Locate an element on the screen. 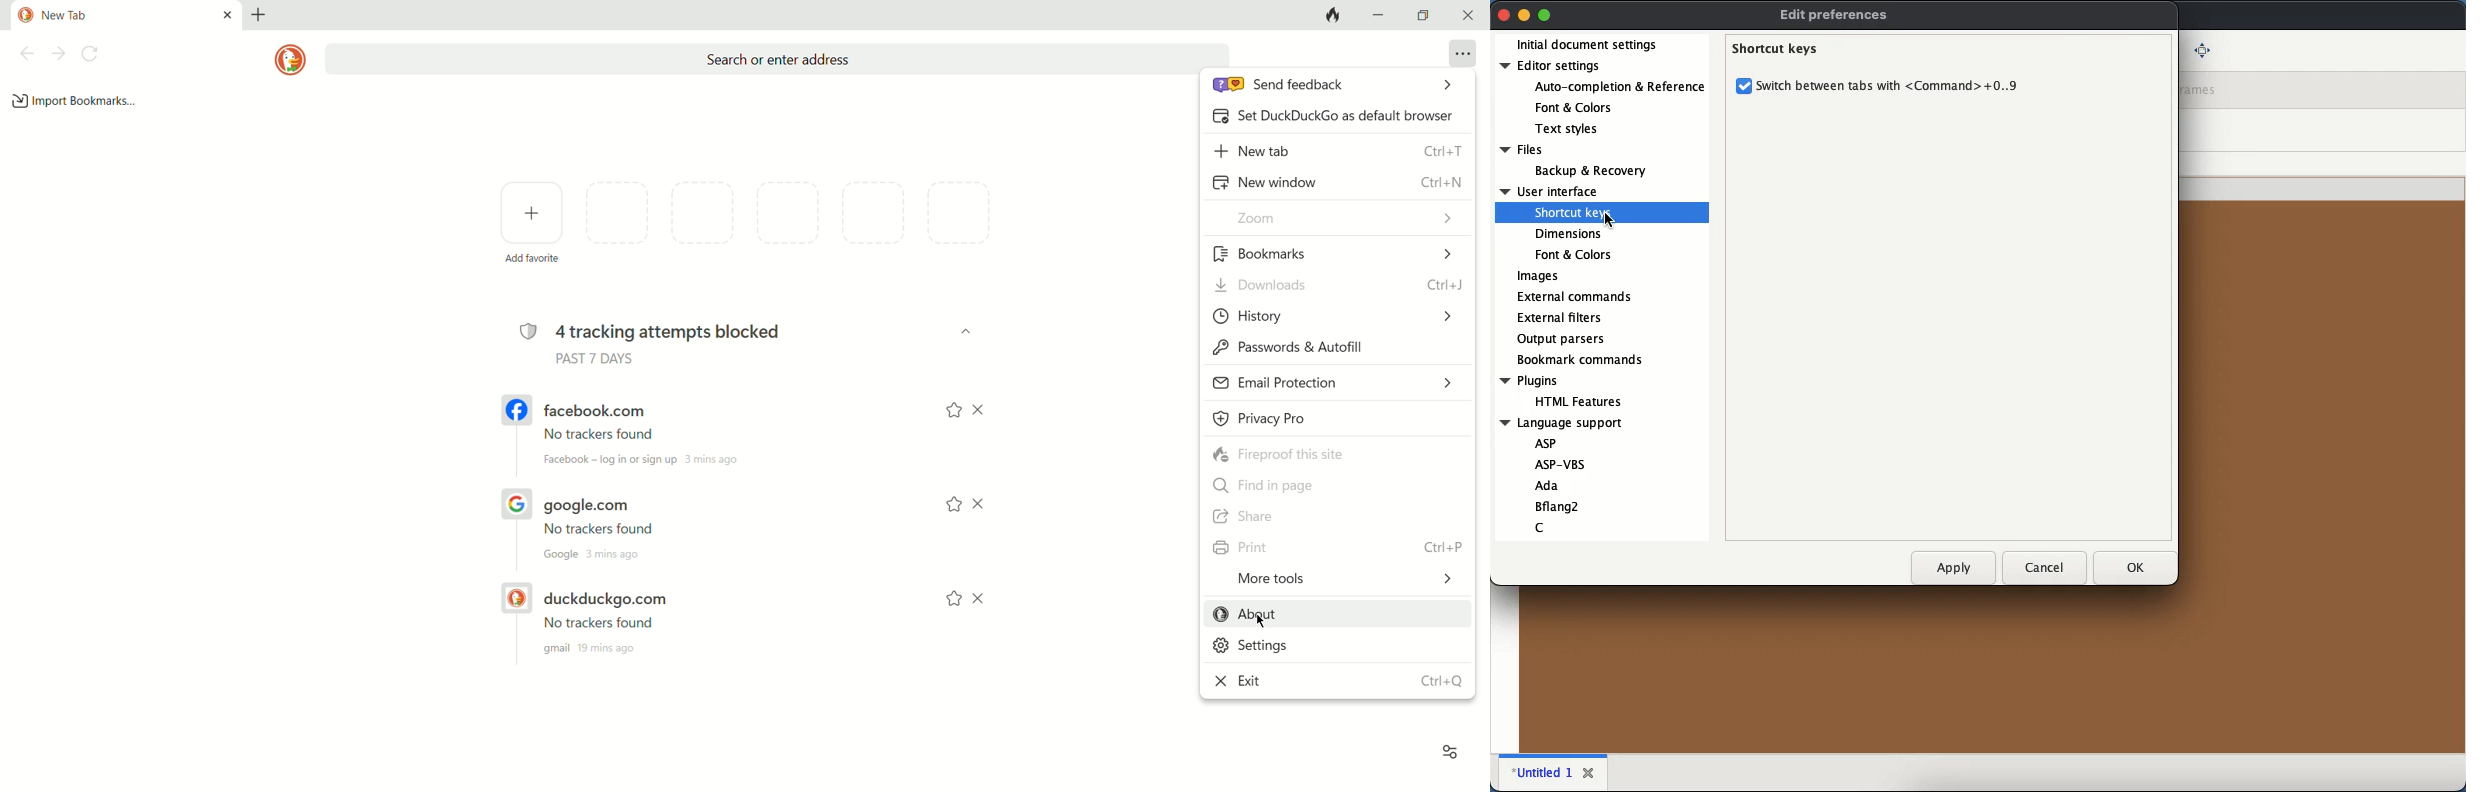 This screenshot has height=812, width=2492. bookmark commands is located at coordinates (1581, 359).